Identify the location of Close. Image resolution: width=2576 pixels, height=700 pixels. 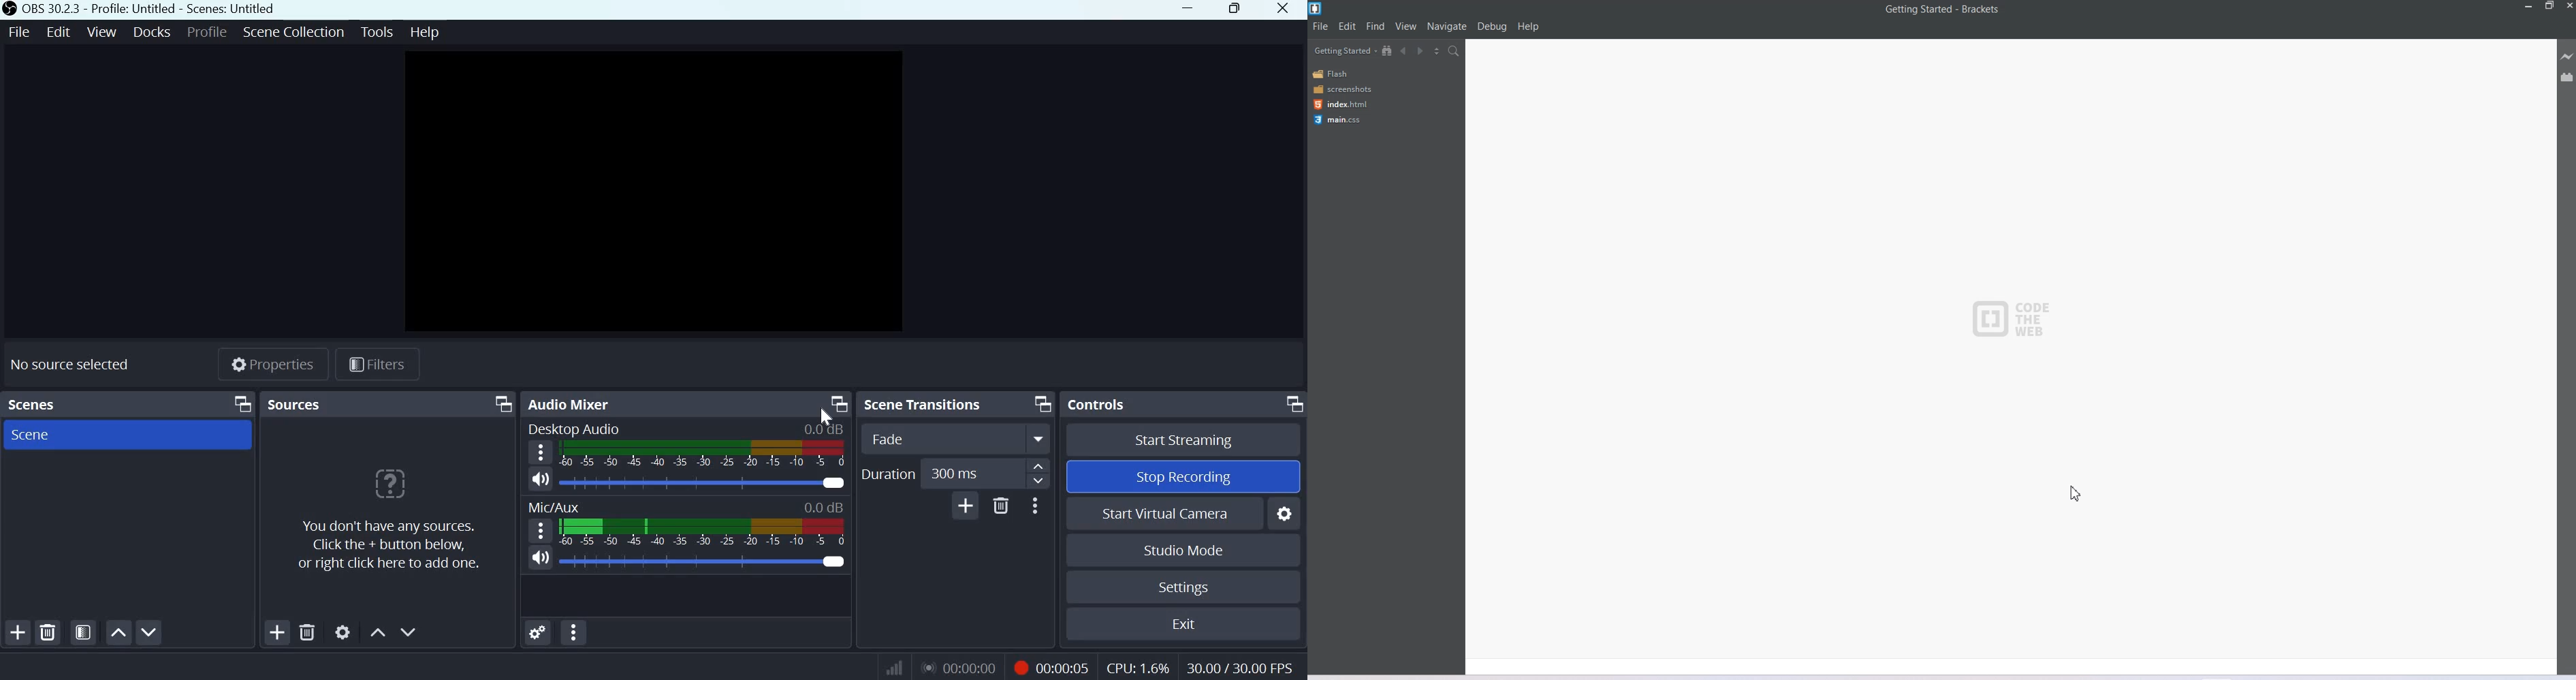
(2569, 6).